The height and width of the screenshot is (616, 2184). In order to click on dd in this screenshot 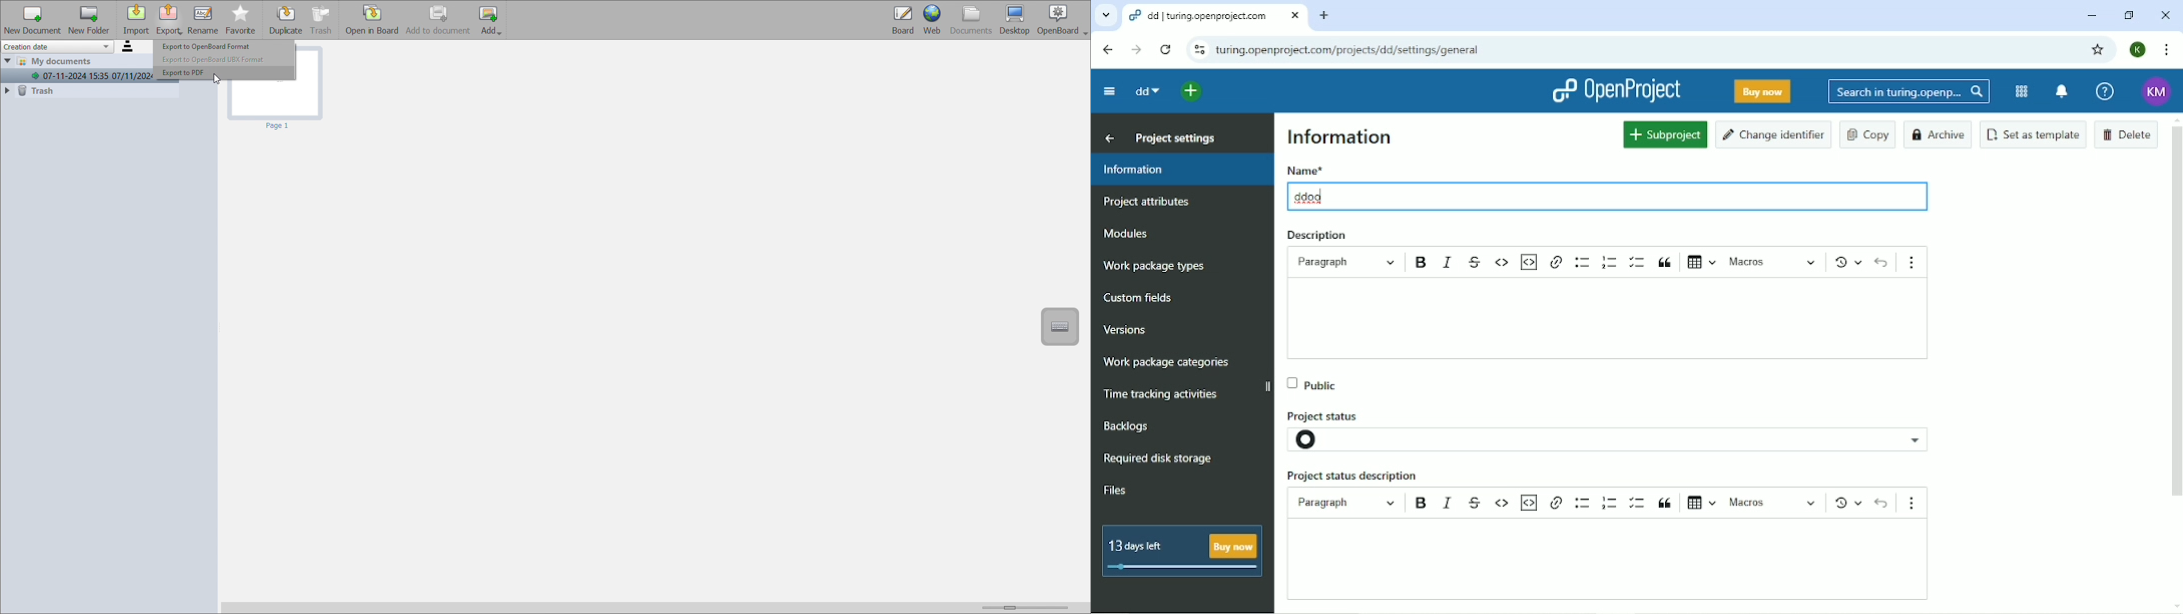, I will do `click(1146, 91)`.